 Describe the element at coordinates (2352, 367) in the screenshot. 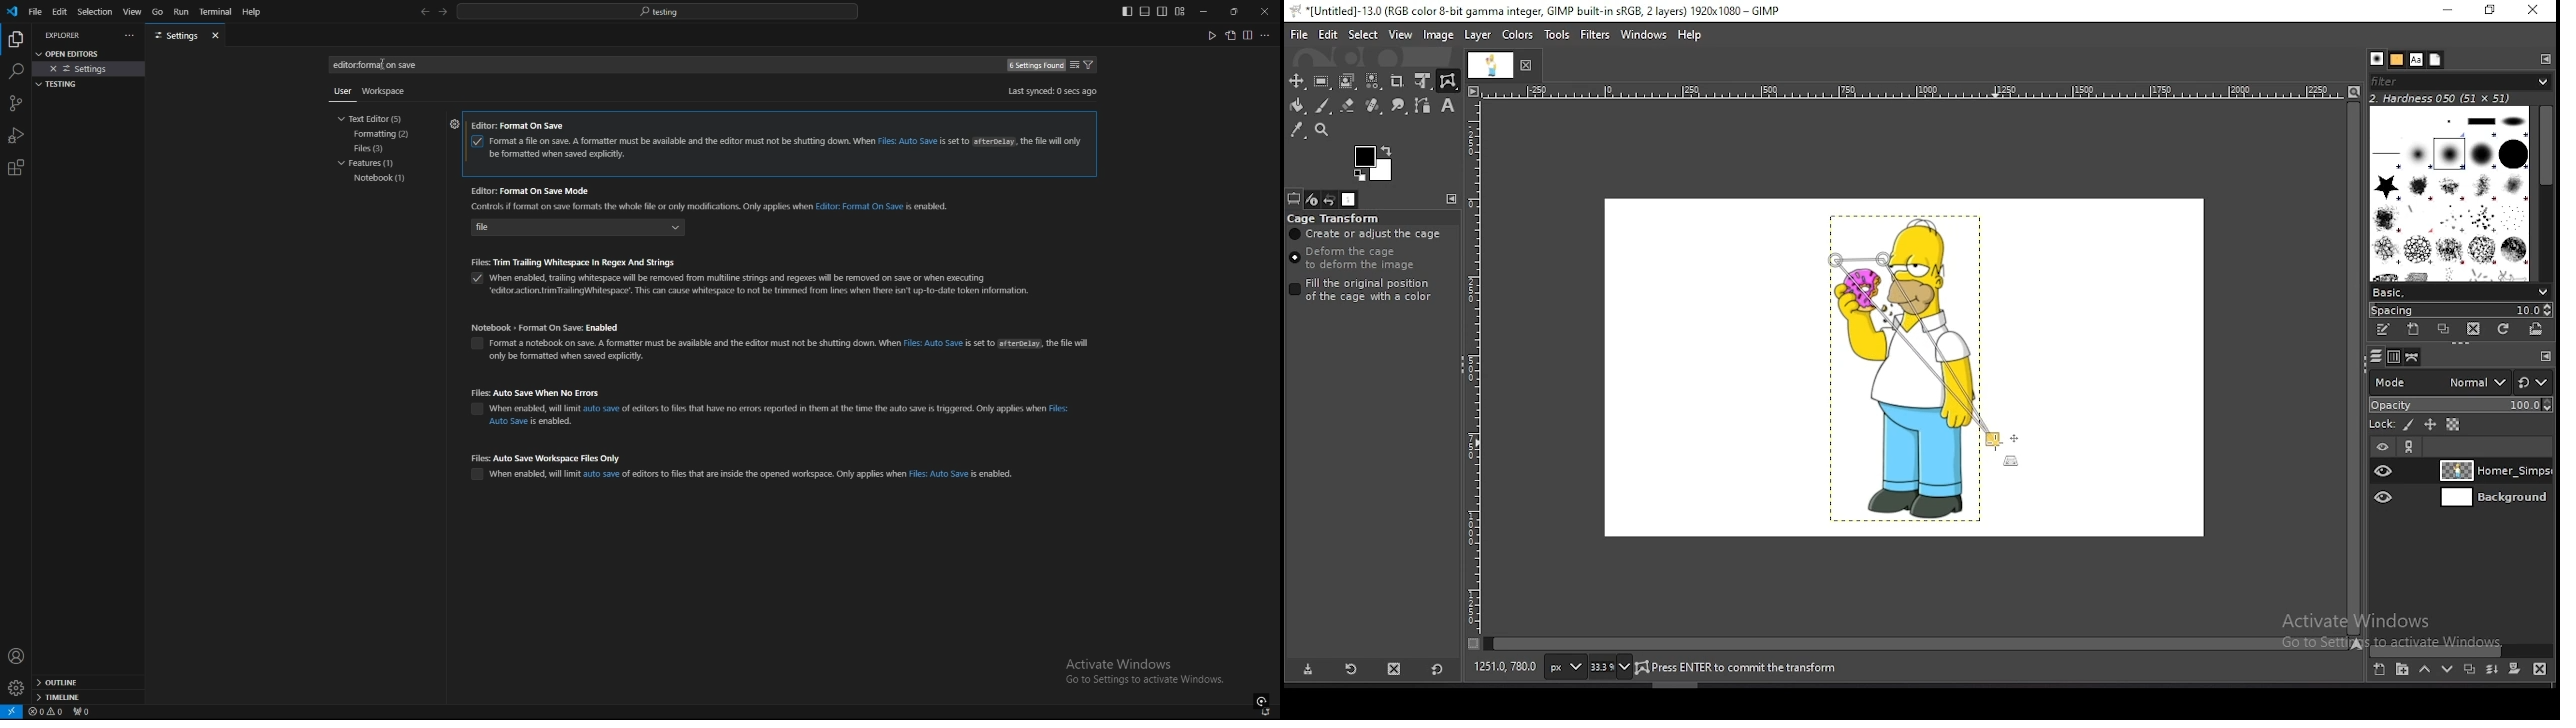

I see `scroll bar` at that location.